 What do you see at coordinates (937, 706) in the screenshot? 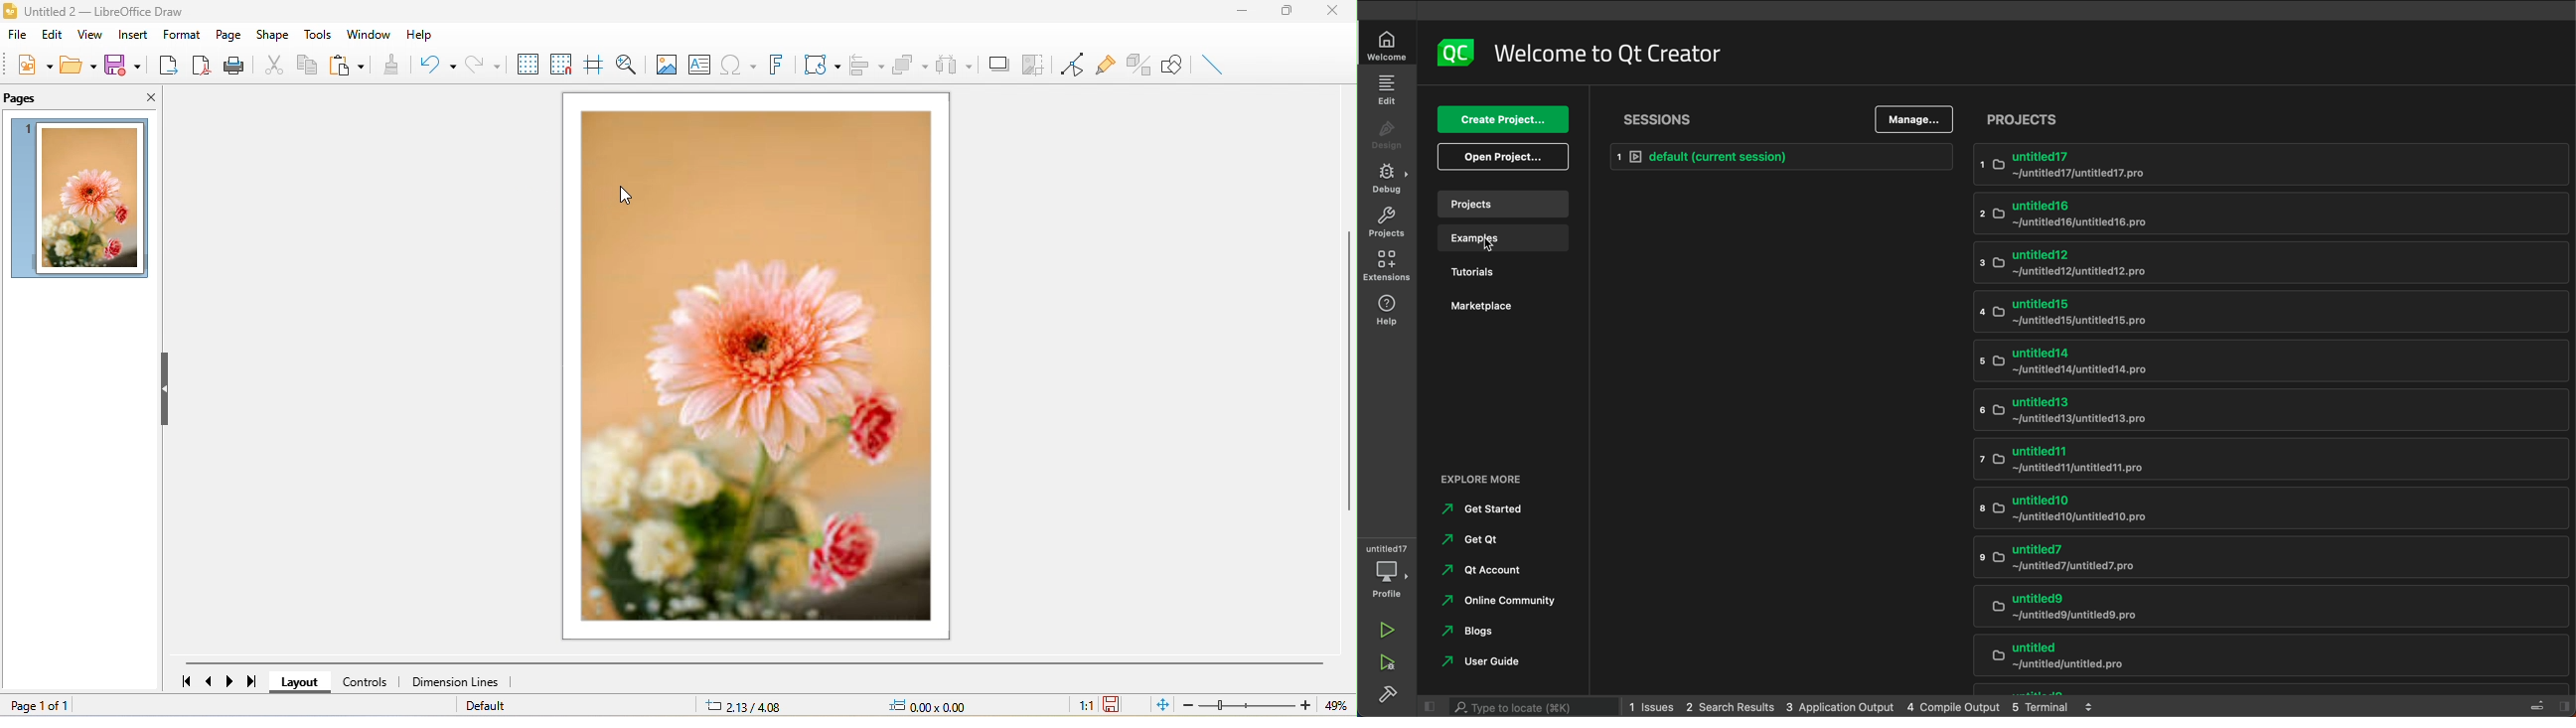
I see `0.00x0.00` at bounding box center [937, 706].